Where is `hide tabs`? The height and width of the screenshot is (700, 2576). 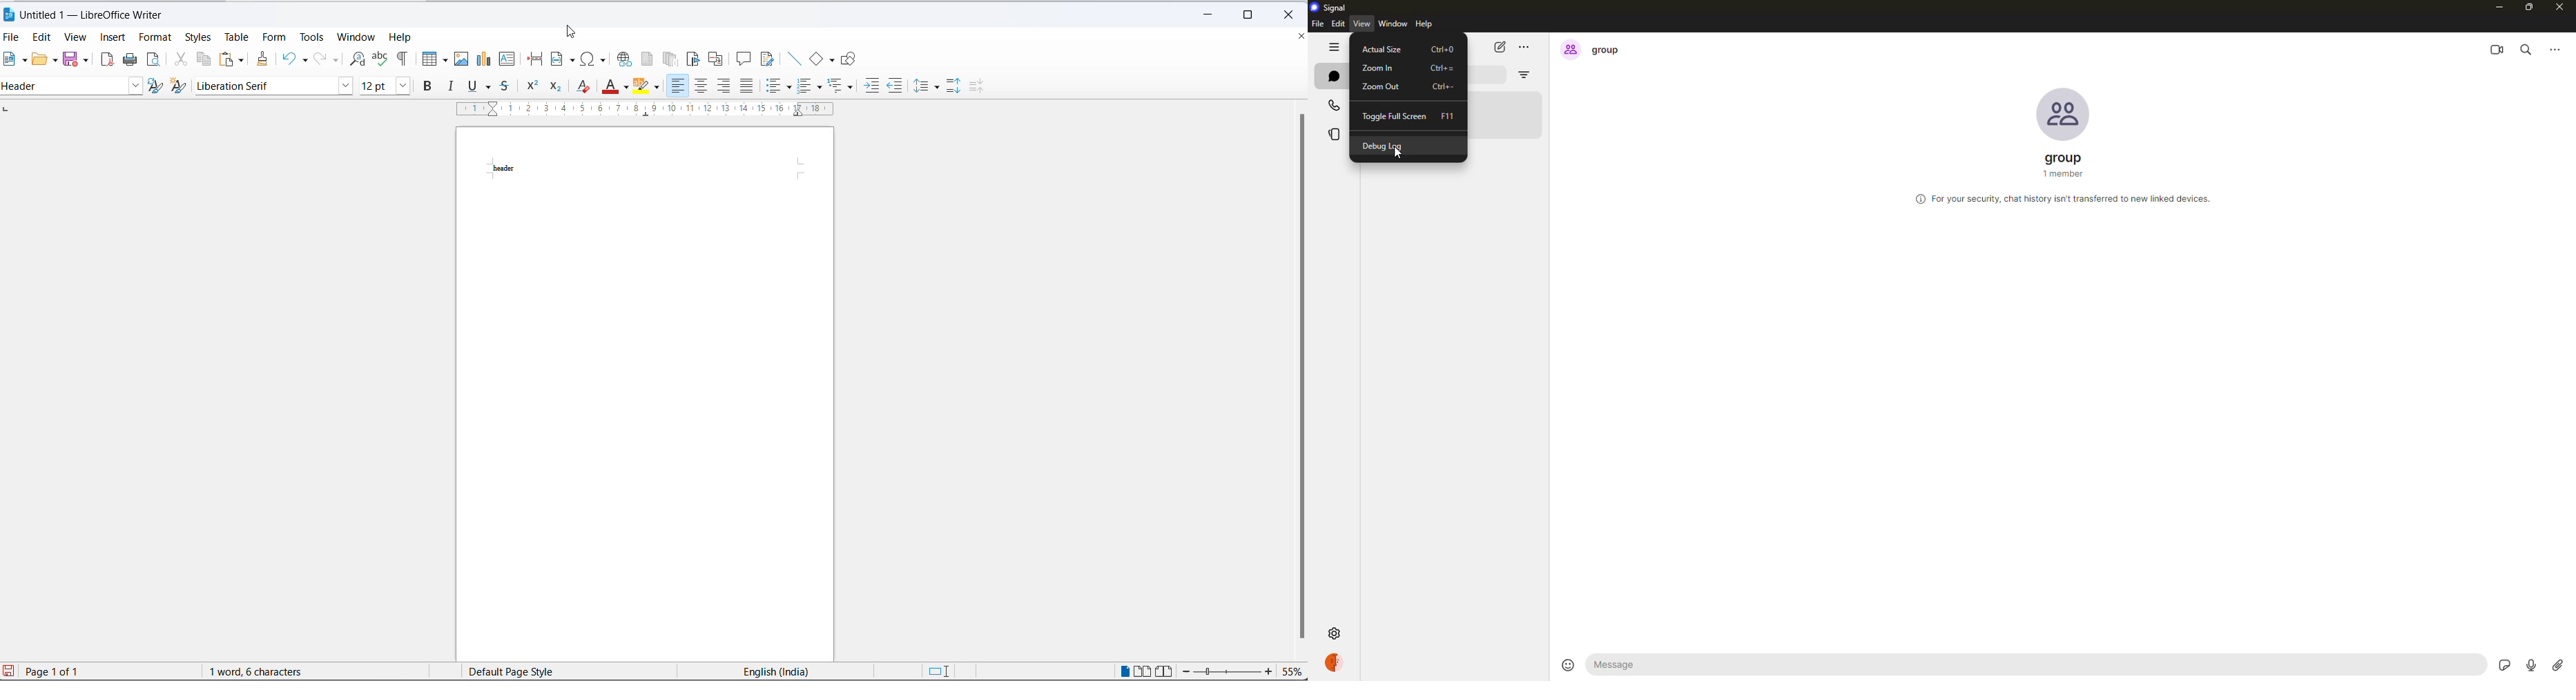
hide tabs is located at coordinates (1335, 48).